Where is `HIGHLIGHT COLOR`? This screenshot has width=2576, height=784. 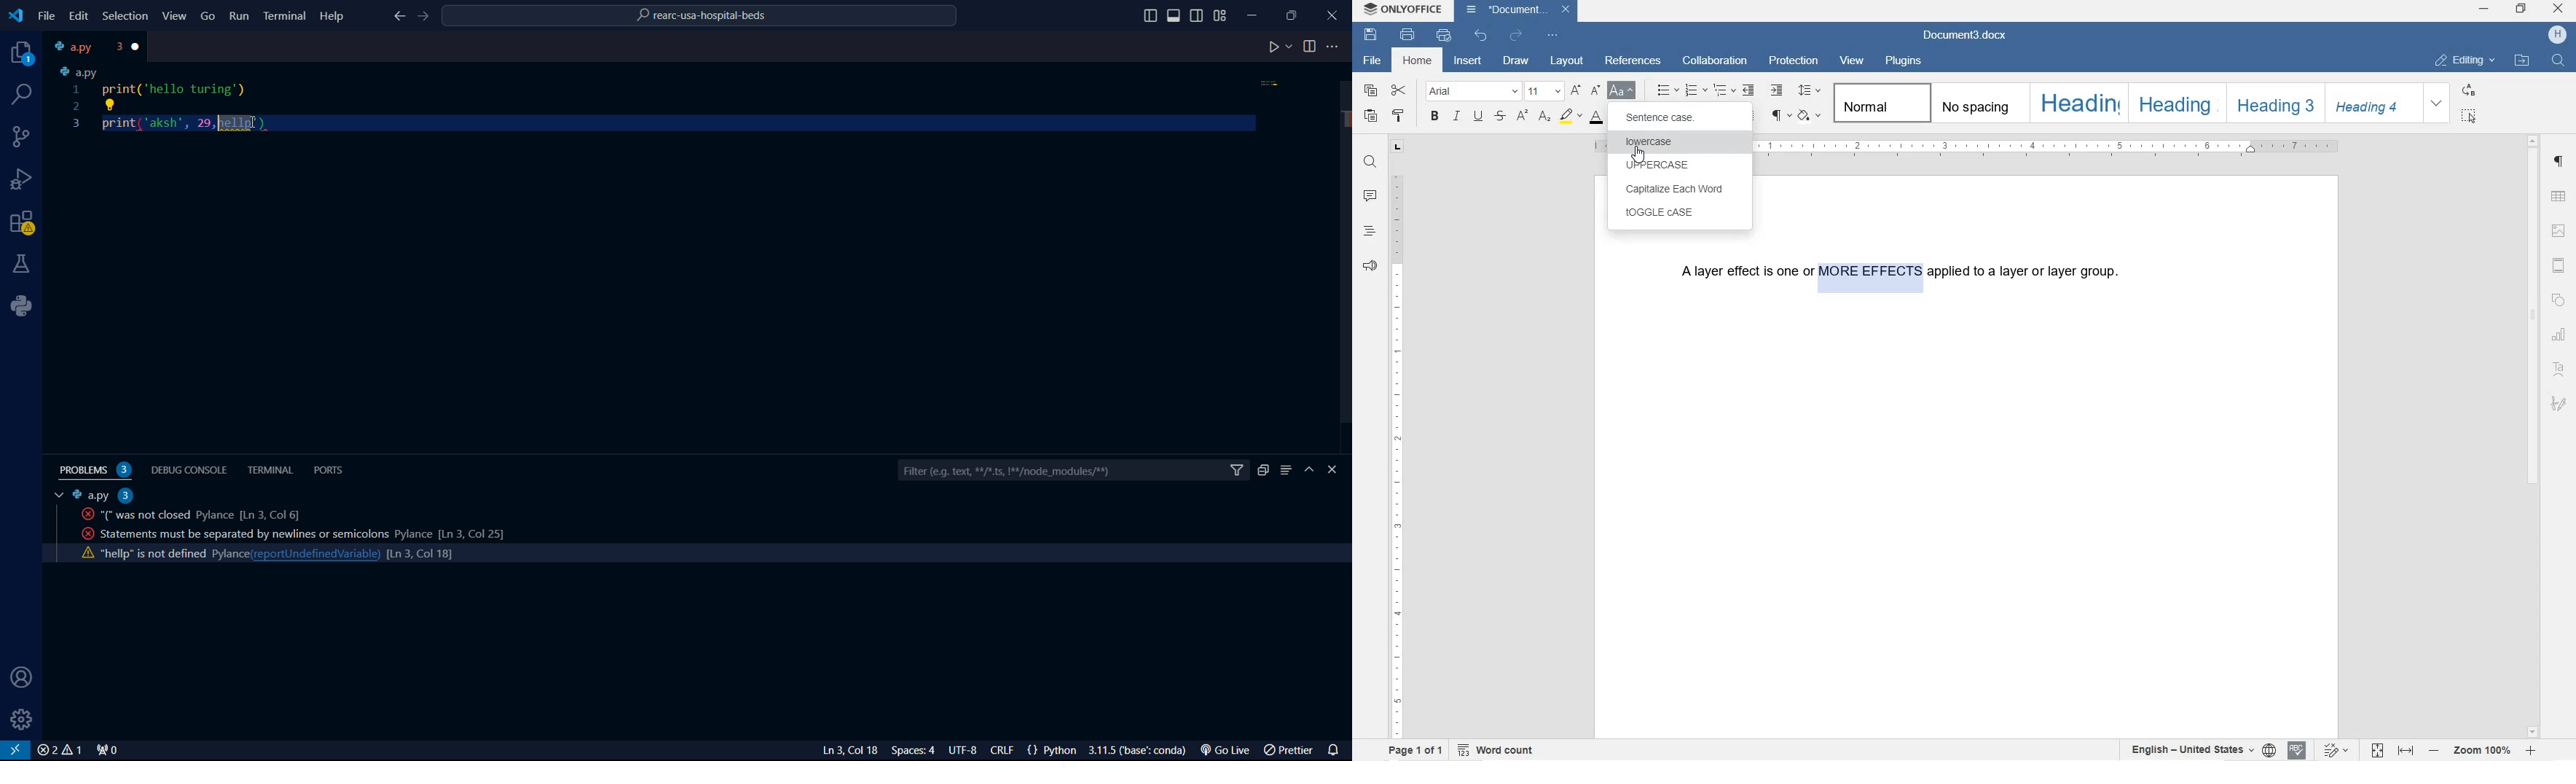 HIGHLIGHT COLOR is located at coordinates (1570, 116).